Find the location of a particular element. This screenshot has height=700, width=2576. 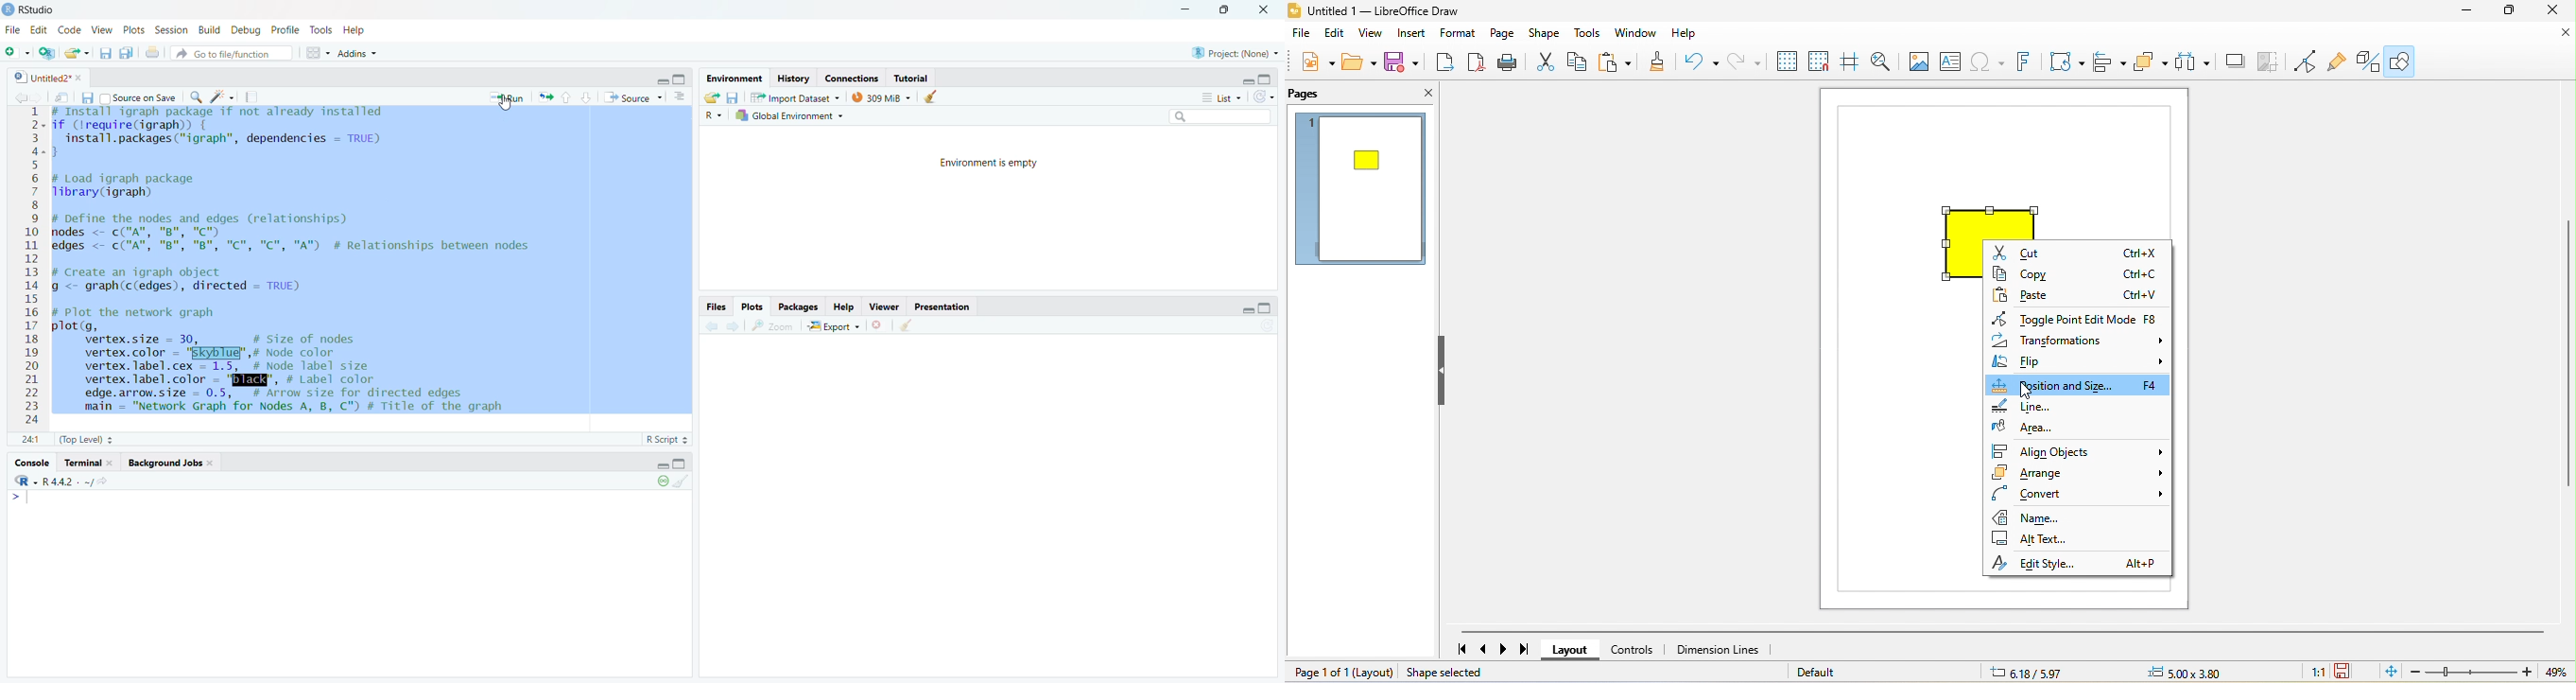

close is located at coordinates (1417, 92).